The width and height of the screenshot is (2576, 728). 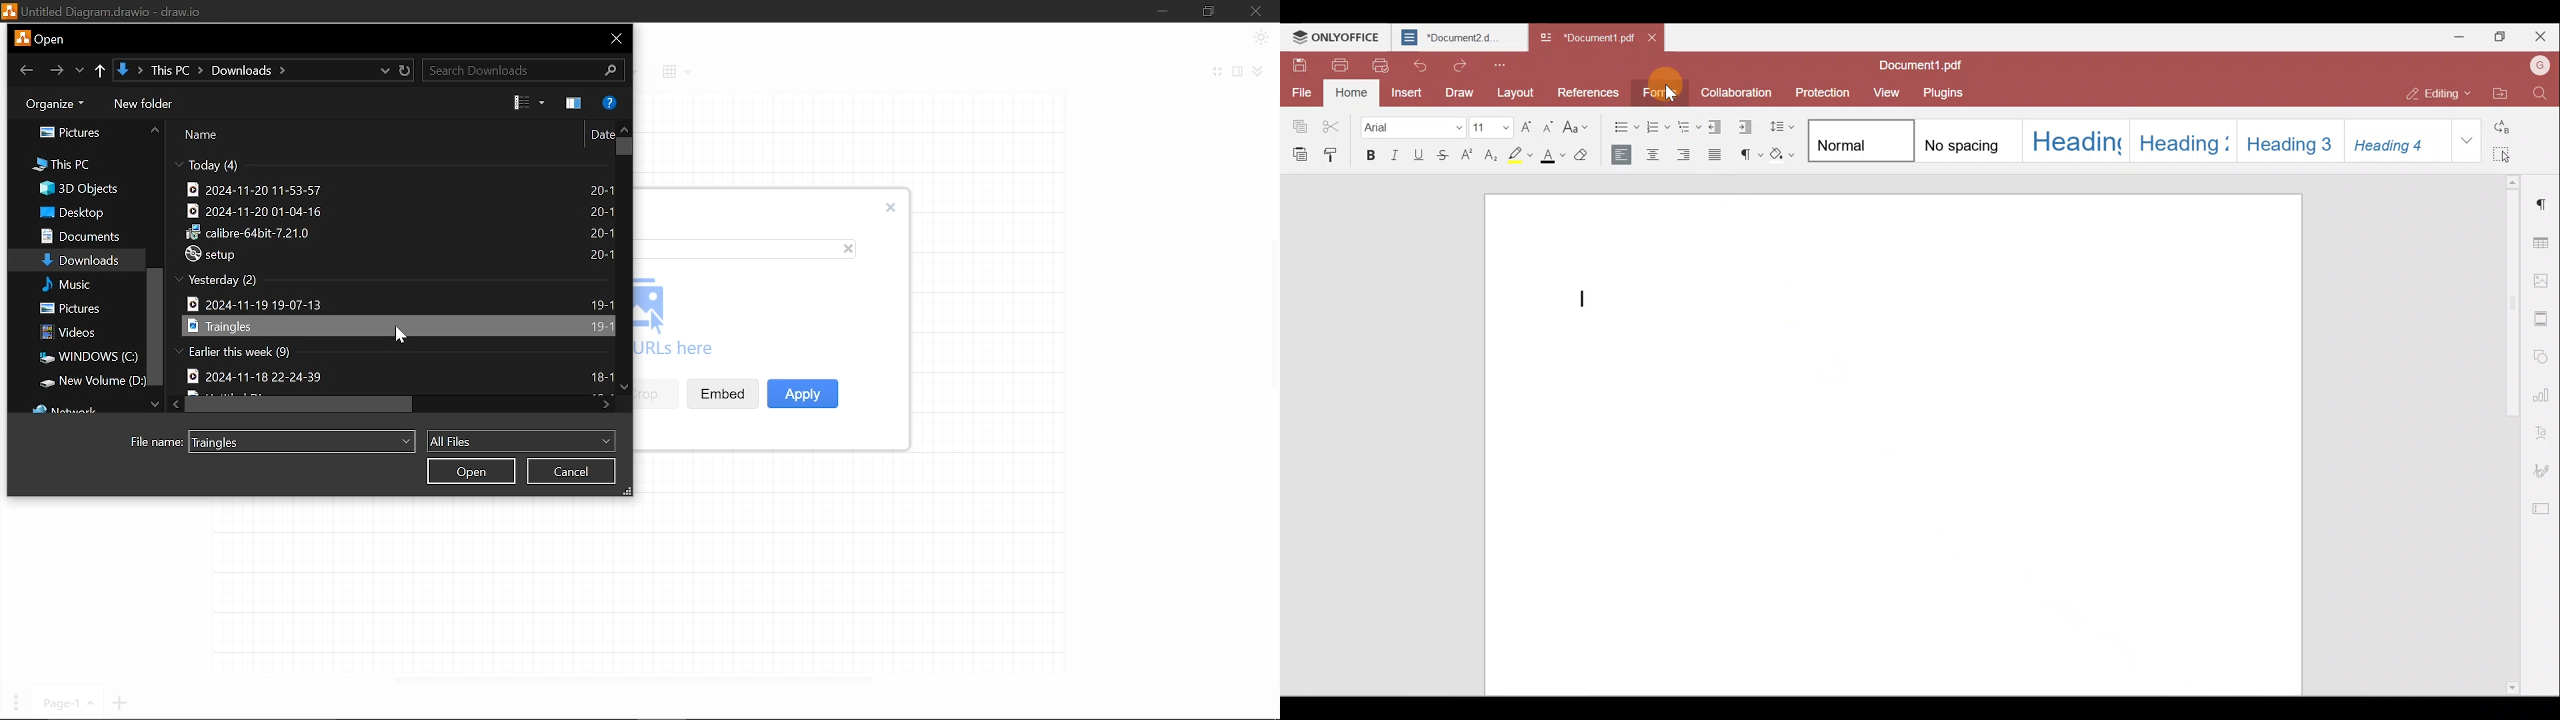 What do you see at coordinates (1717, 157) in the screenshot?
I see `Justified` at bounding box center [1717, 157].